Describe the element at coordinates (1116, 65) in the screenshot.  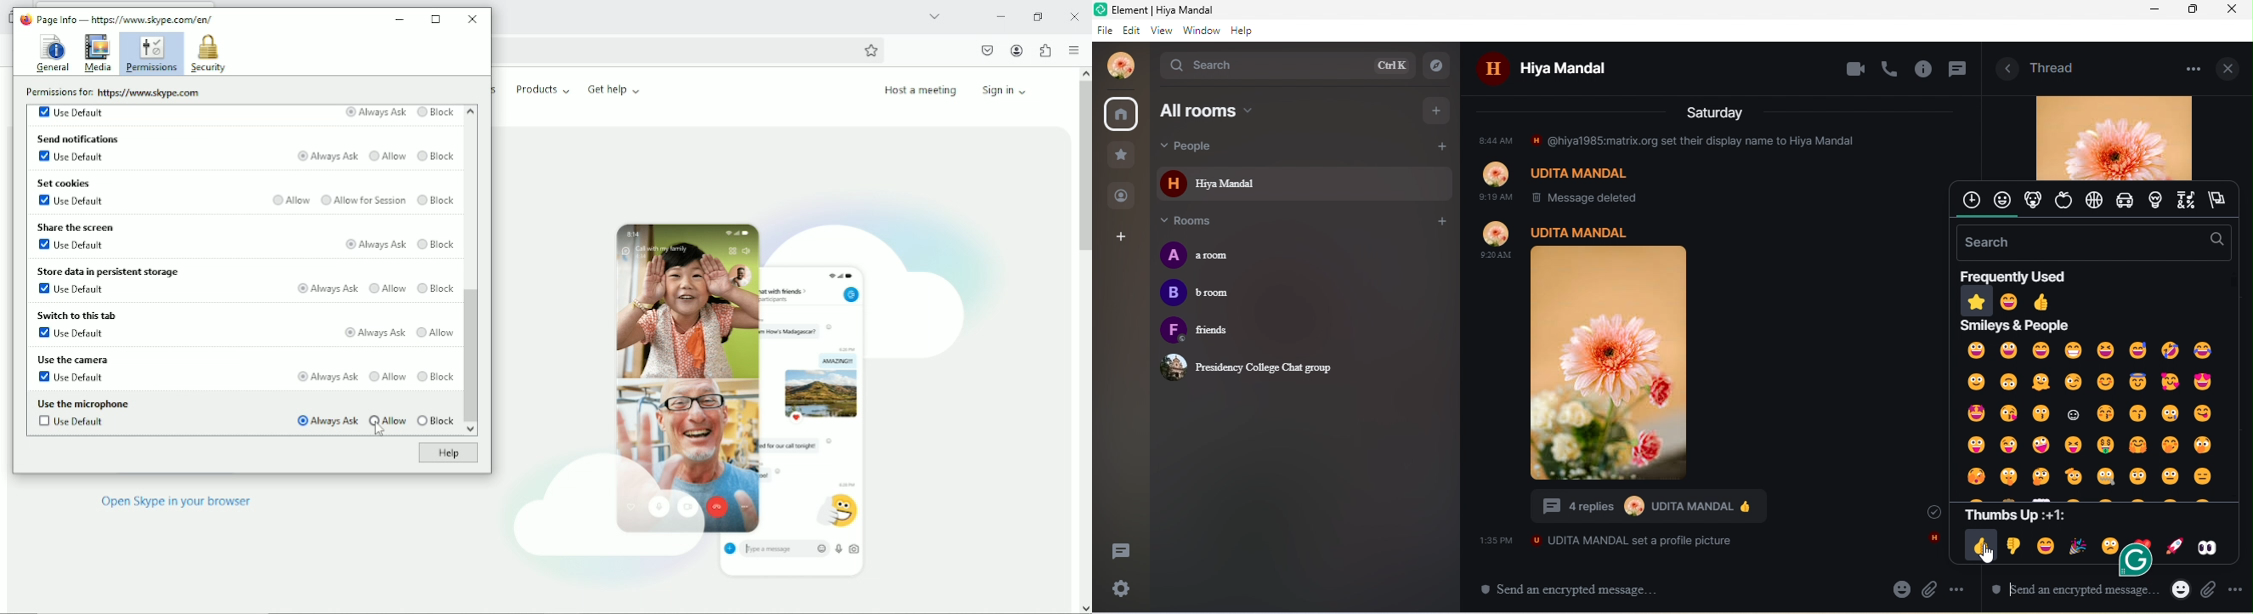
I see `profile photo` at that location.